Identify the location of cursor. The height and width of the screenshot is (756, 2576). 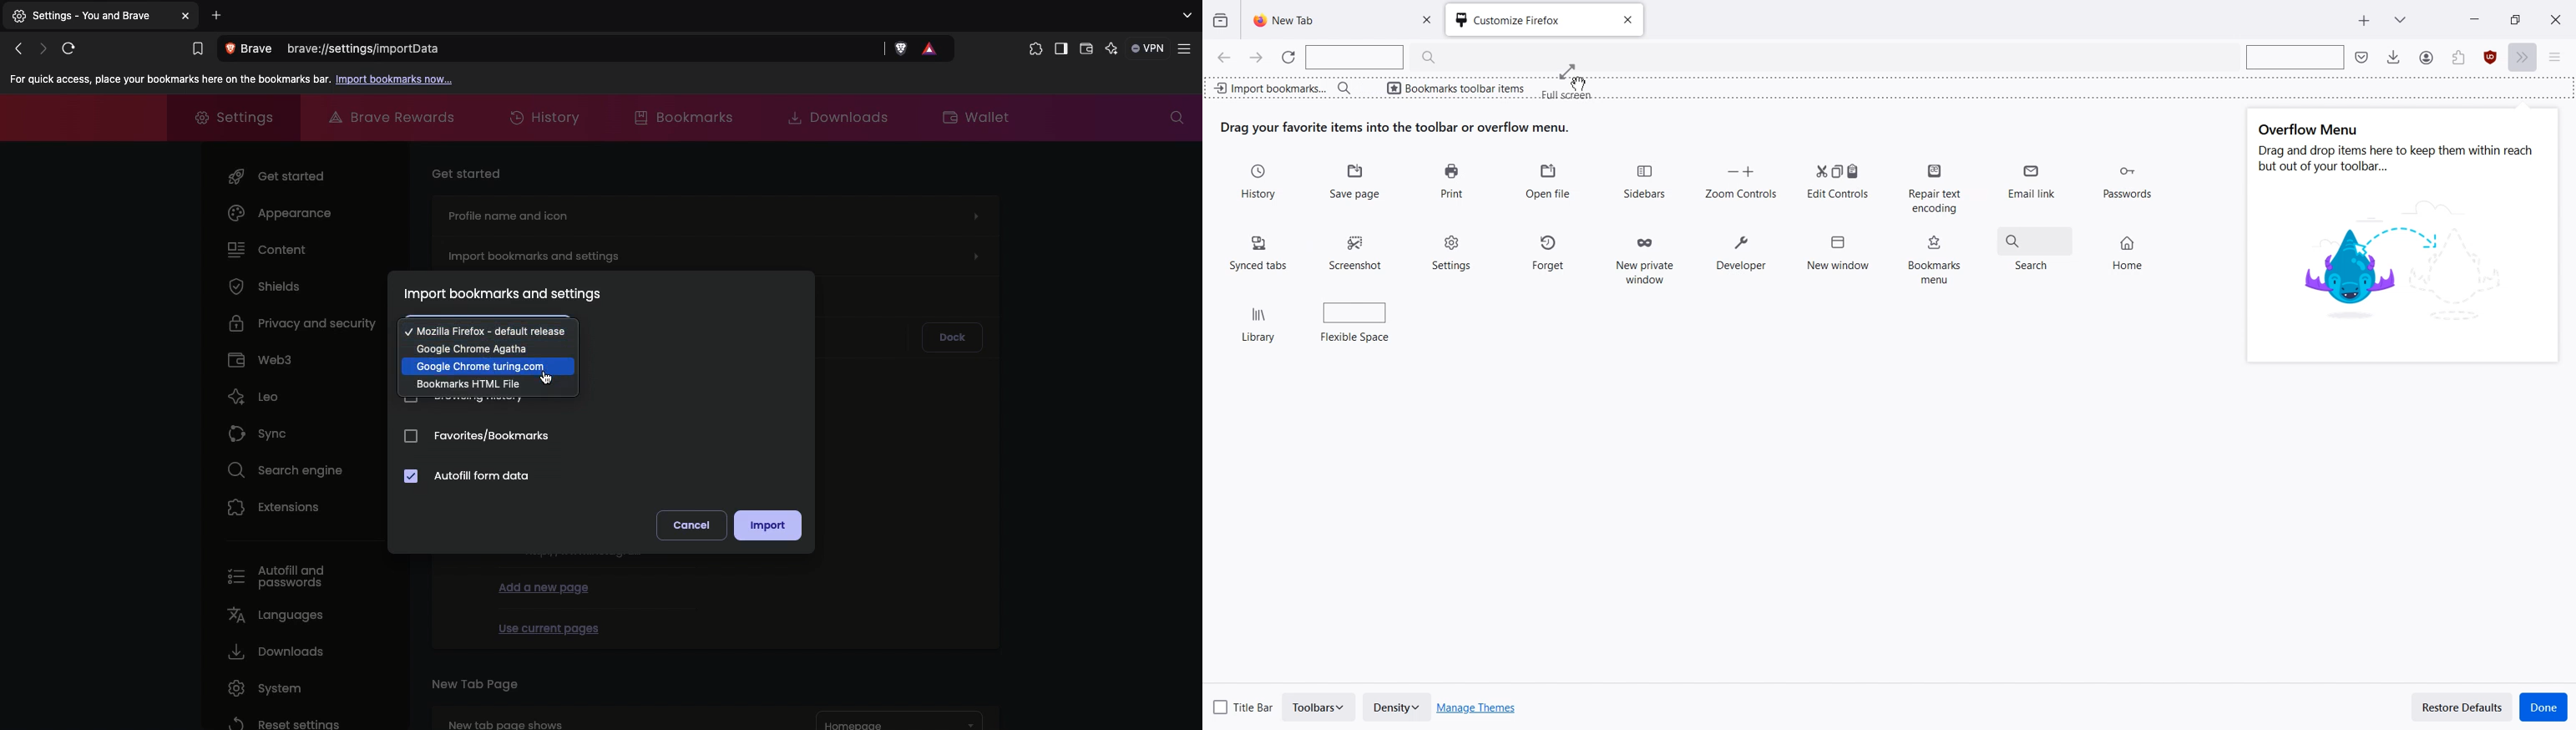
(1580, 85).